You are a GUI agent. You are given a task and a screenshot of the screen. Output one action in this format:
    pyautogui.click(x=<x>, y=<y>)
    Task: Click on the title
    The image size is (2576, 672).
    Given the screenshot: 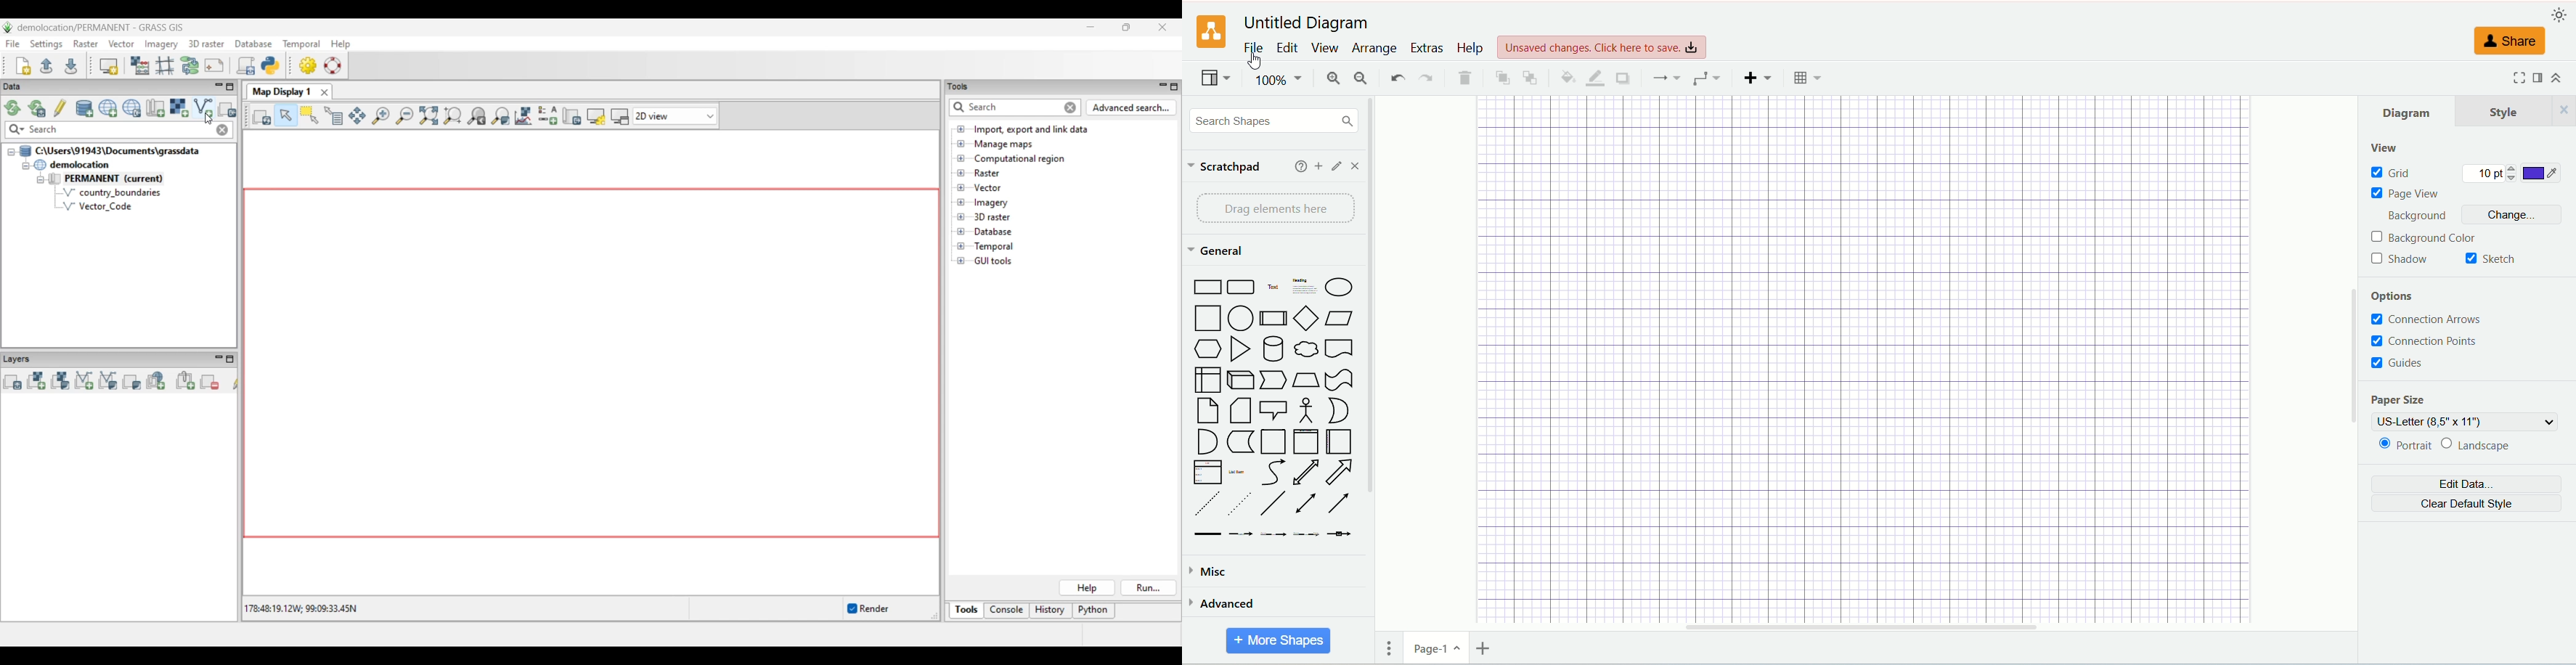 What is the action you would take?
    pyautogui.click(x=1304, y=21)
    